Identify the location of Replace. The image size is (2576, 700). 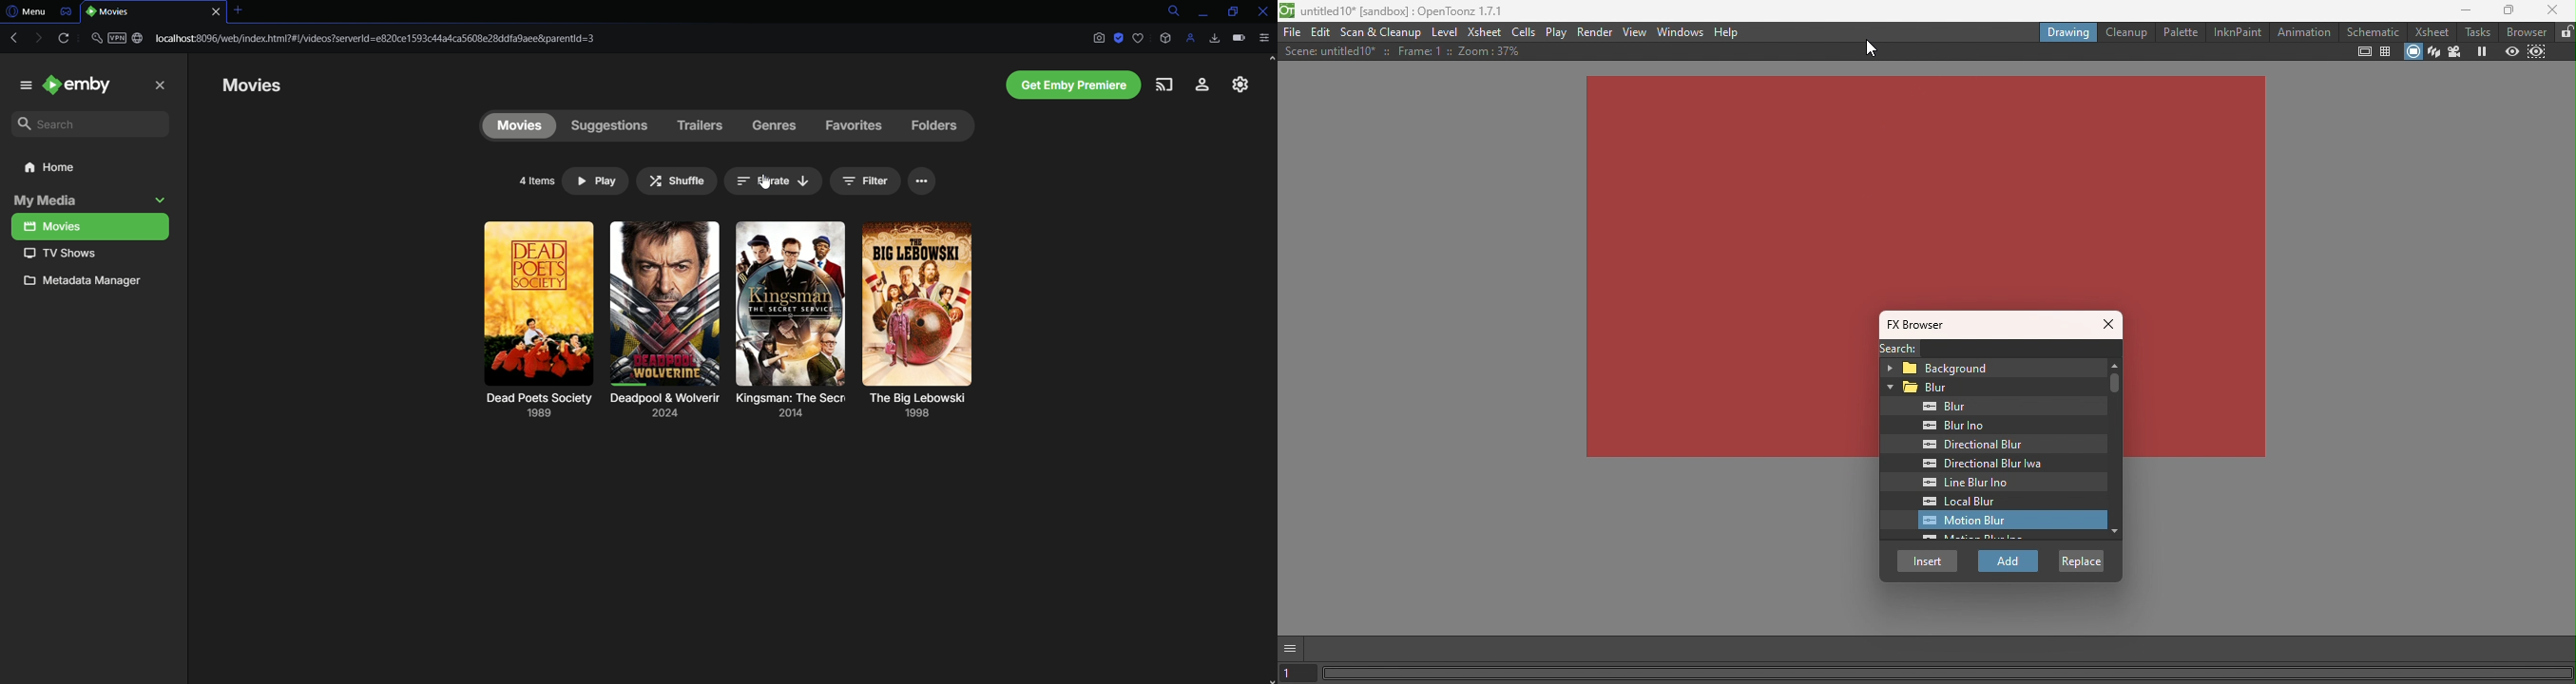
(2080, 560).